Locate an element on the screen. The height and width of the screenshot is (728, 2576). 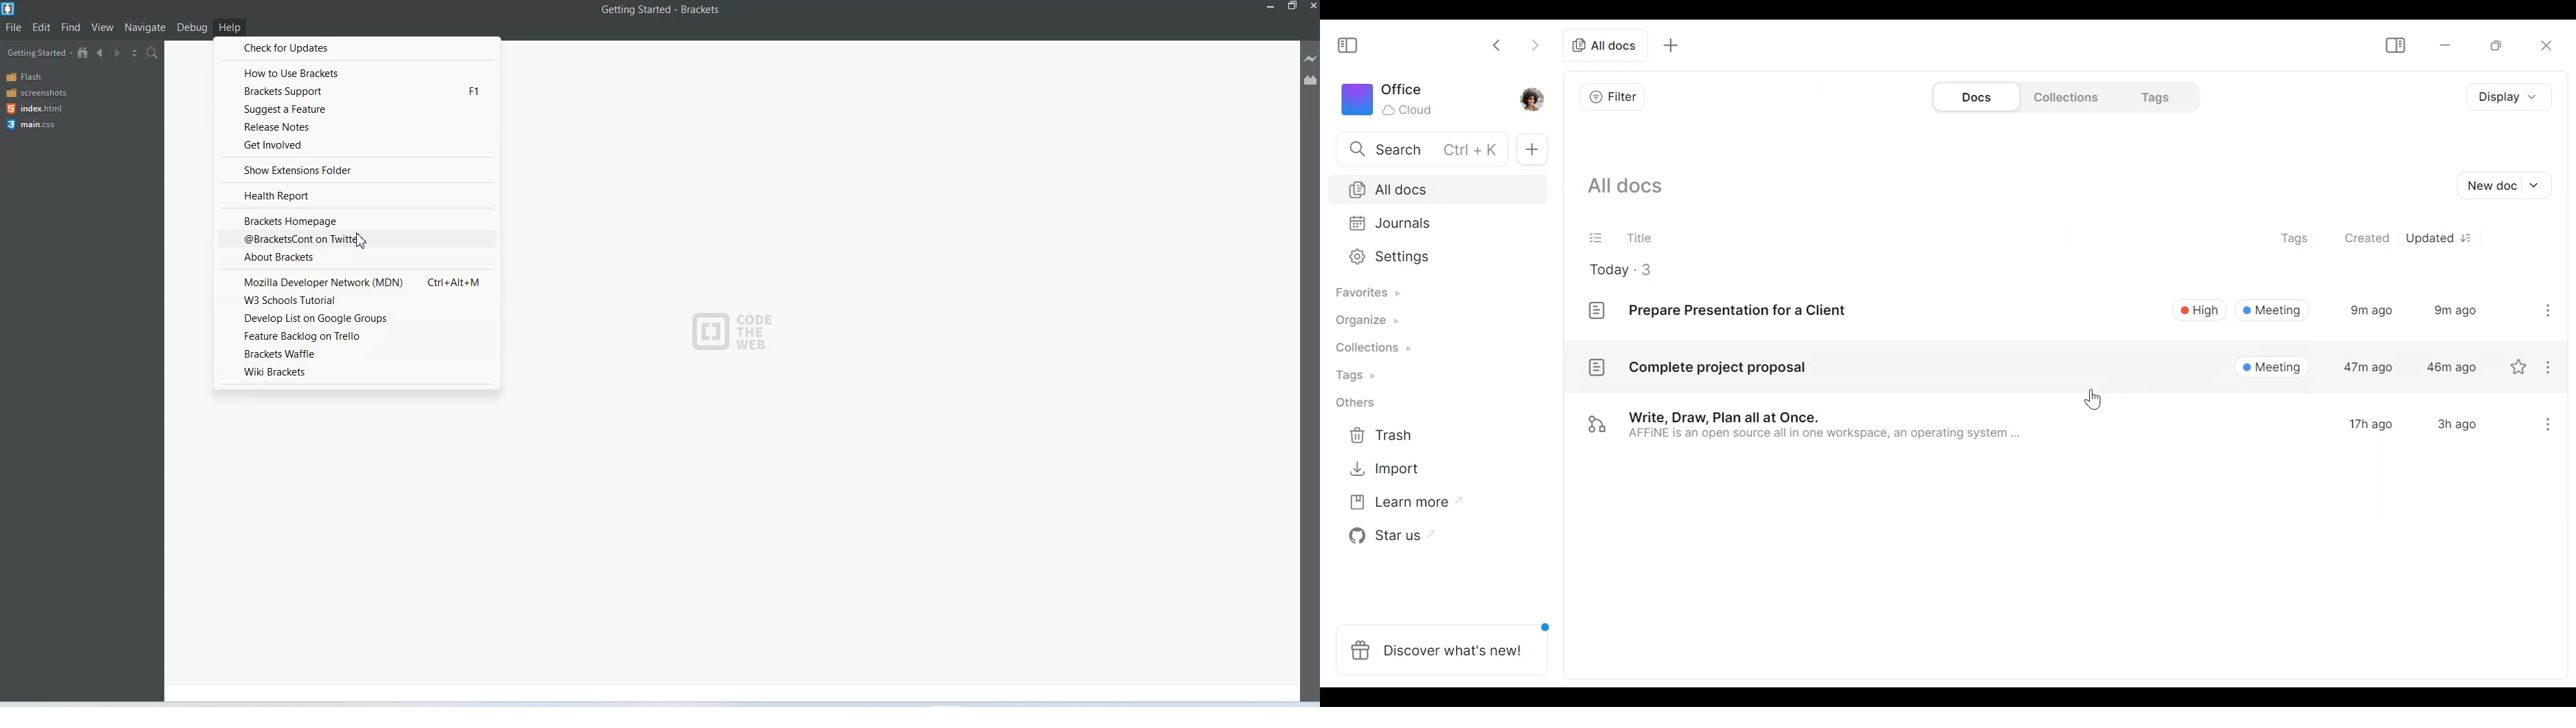
Mozilla developer network mdn is located at coordinates (357, 281).